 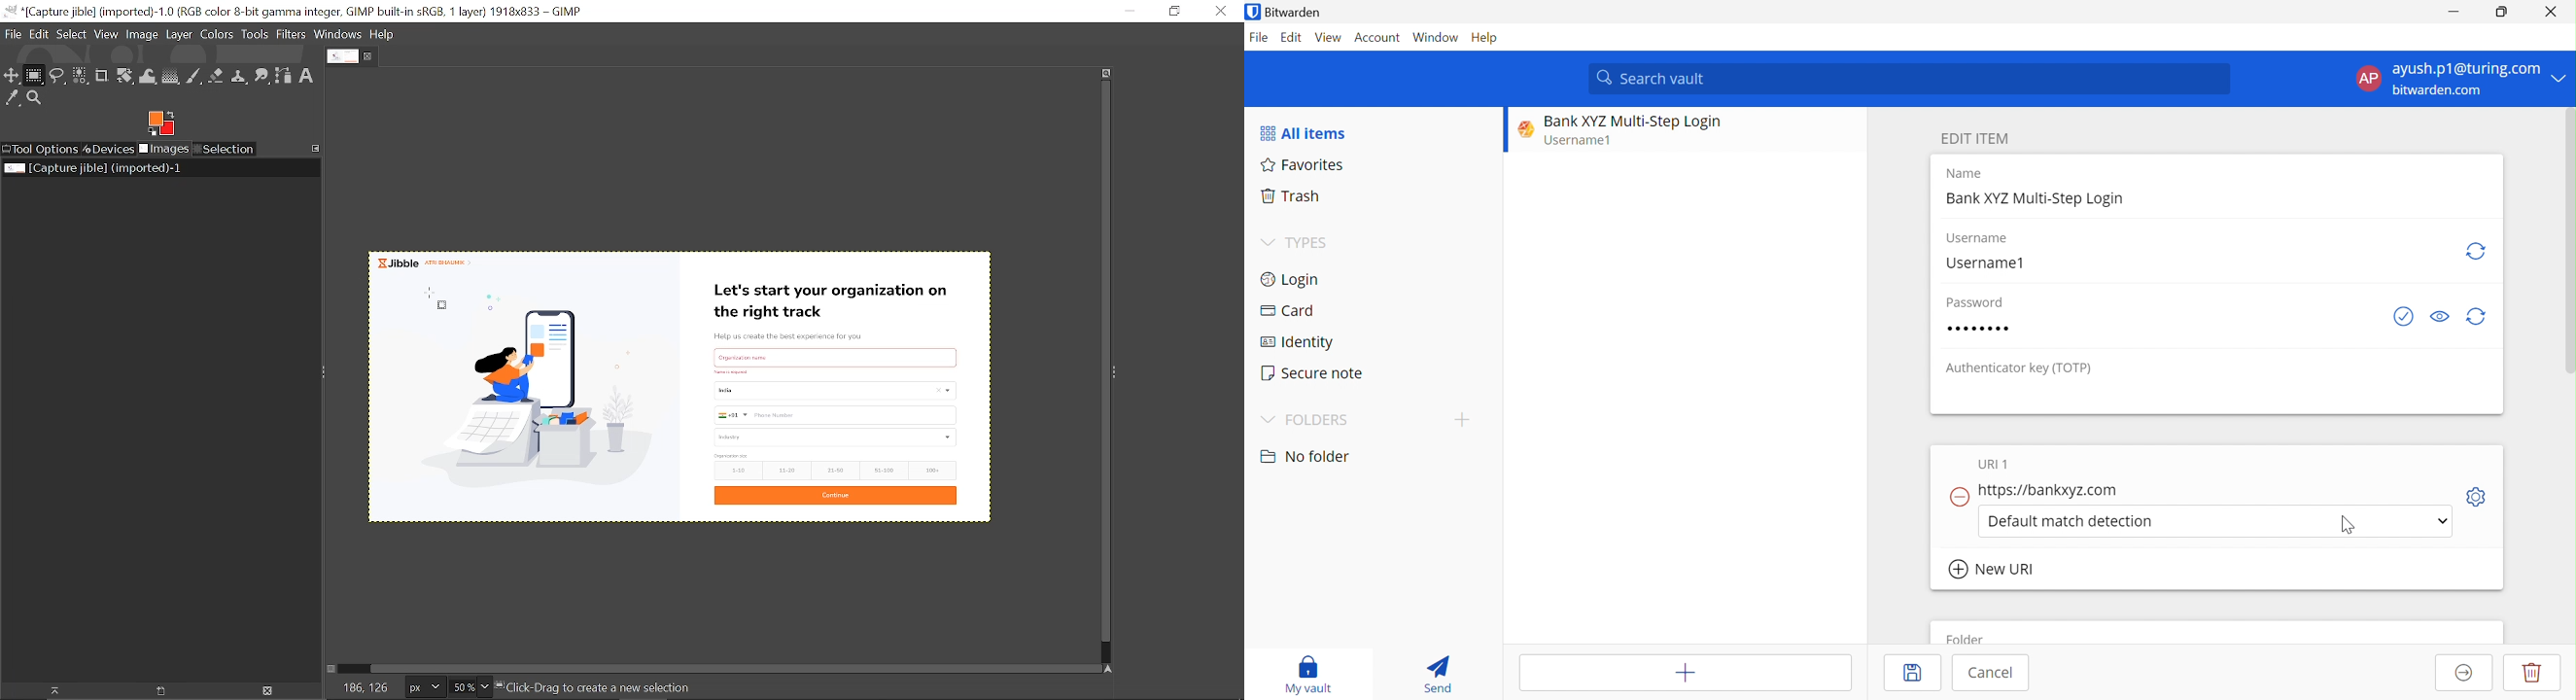 What do you see at coordinates (487, 687) in the screenshot?
I see `Zoom options` at bounding box center [487, 687].